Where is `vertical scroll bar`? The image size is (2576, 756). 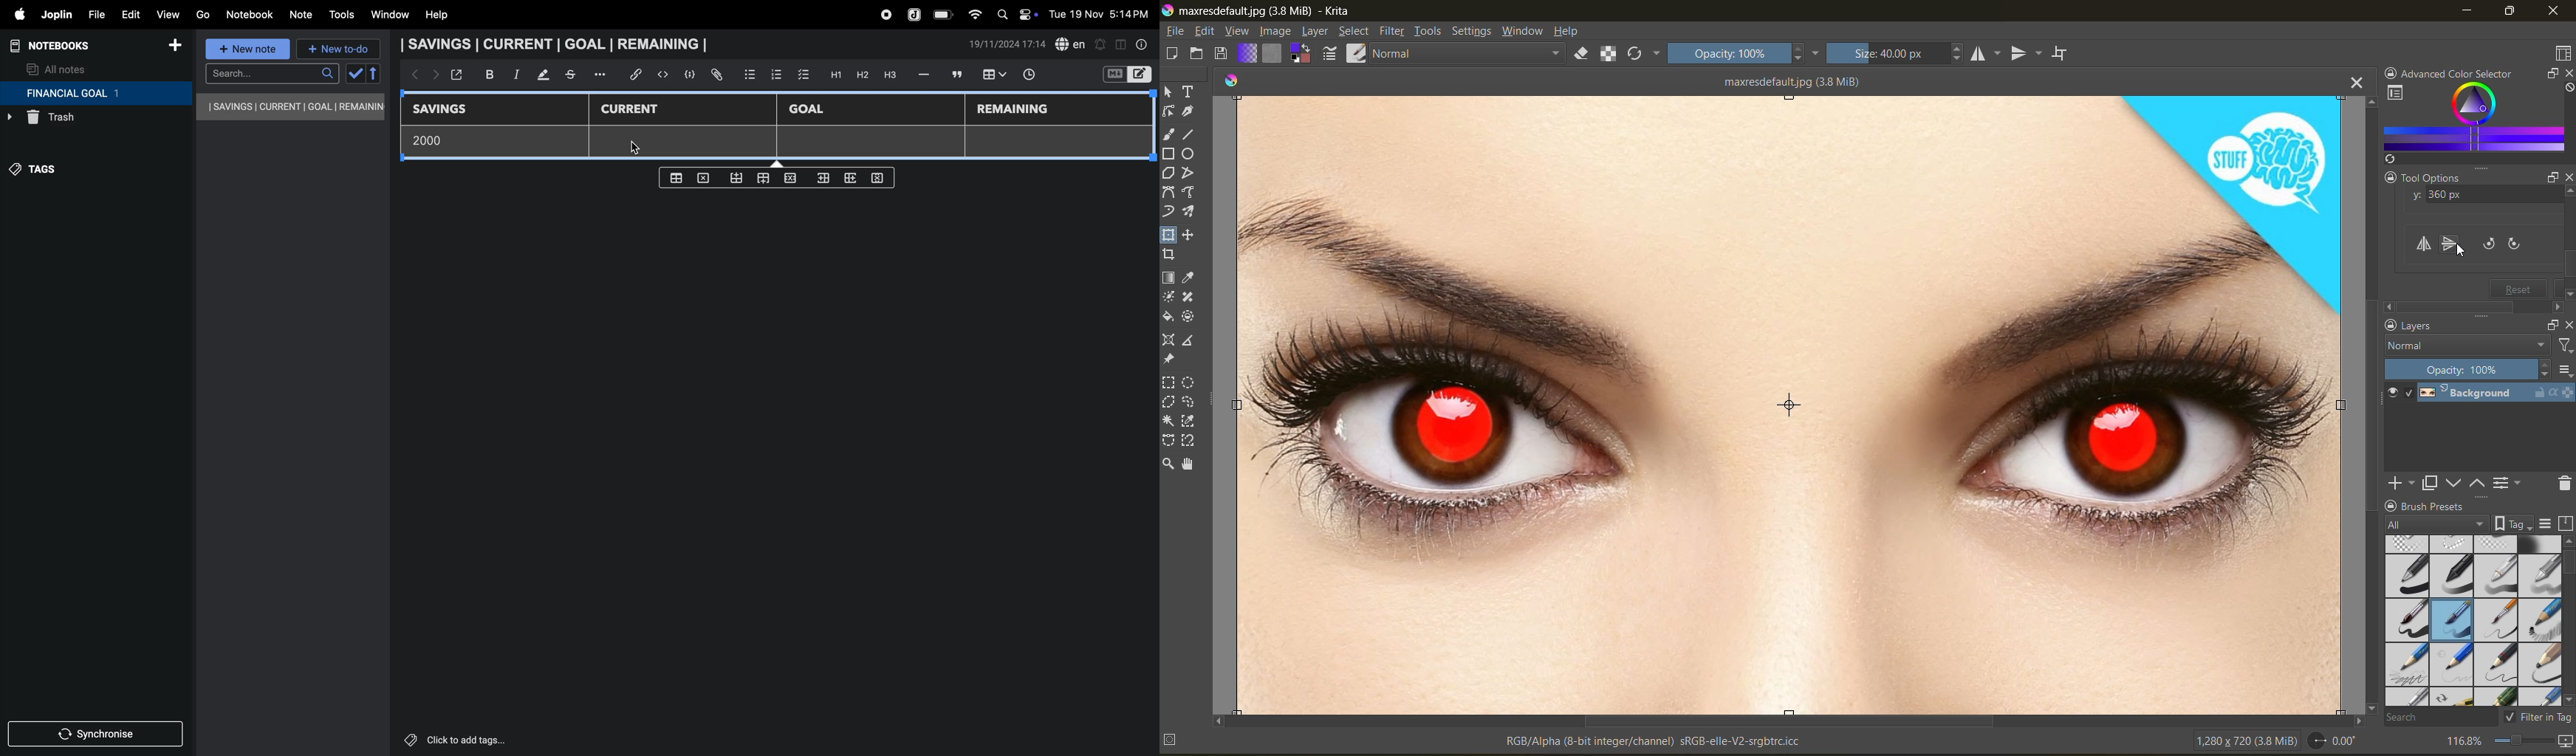 vertical scroll bar is located at coordinates (2567, 574).